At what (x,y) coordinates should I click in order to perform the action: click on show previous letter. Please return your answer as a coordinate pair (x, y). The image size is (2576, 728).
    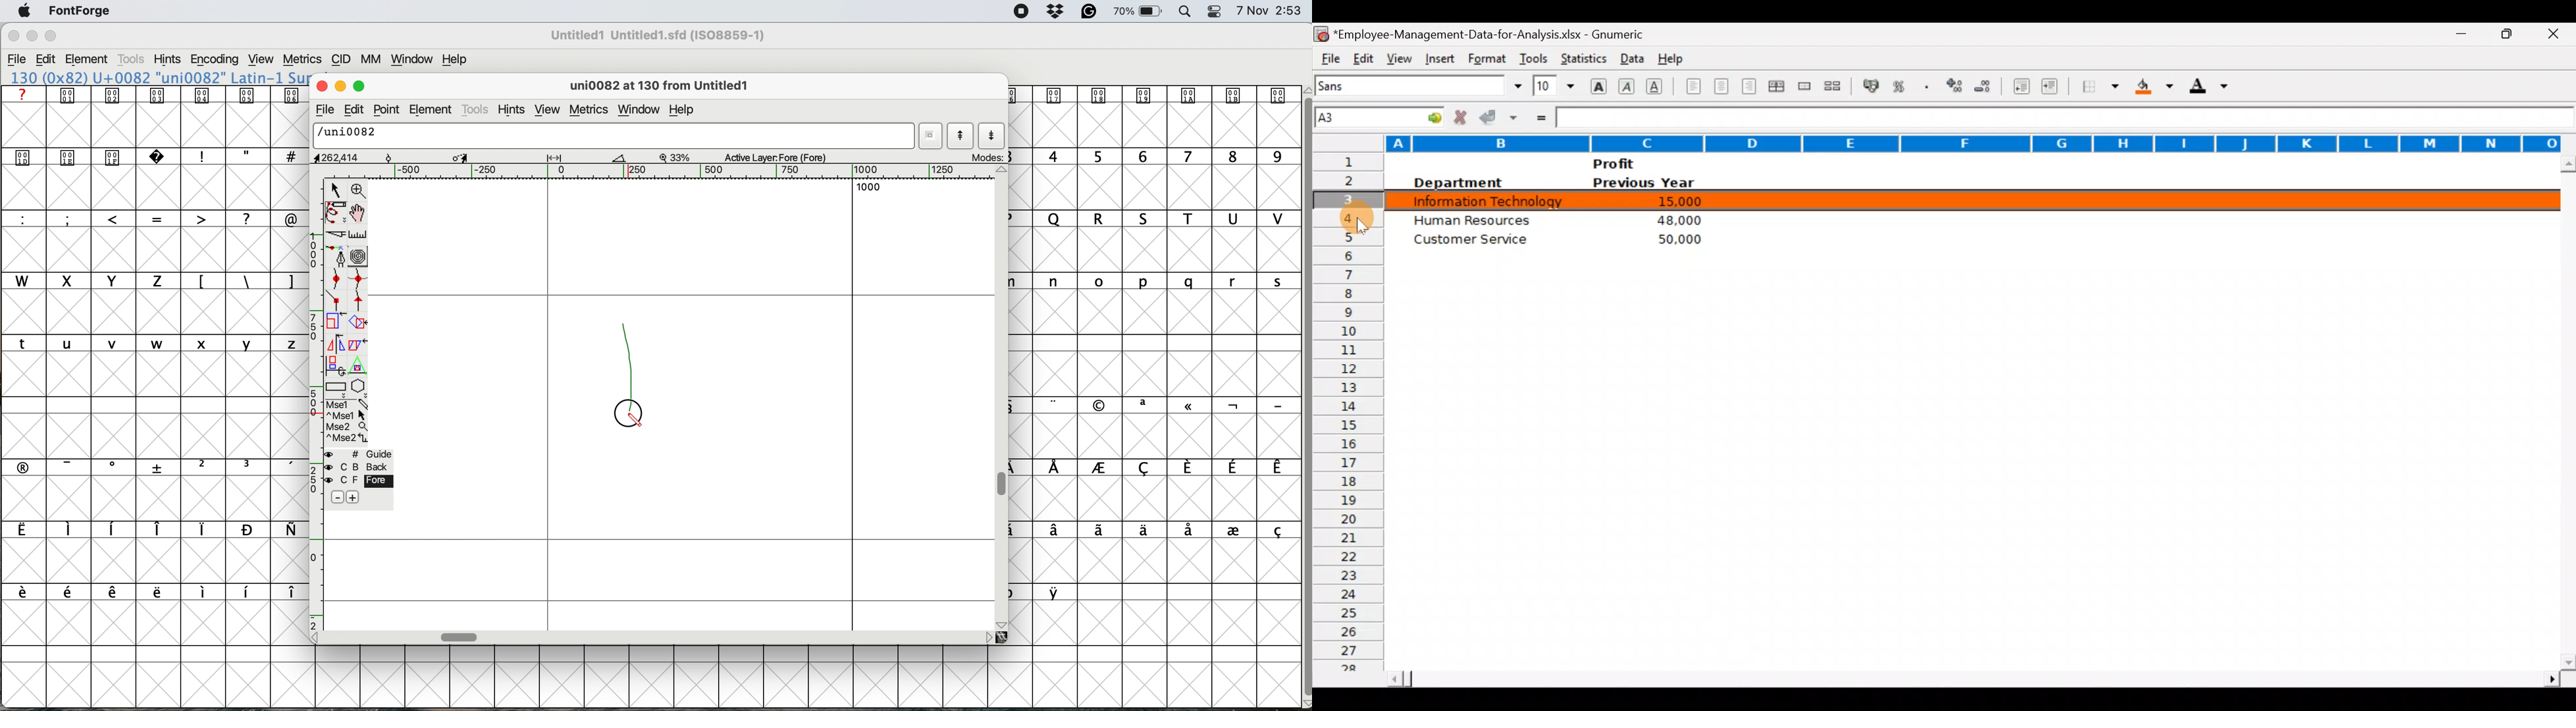
    Looking at the image, I should click on (961, 135).